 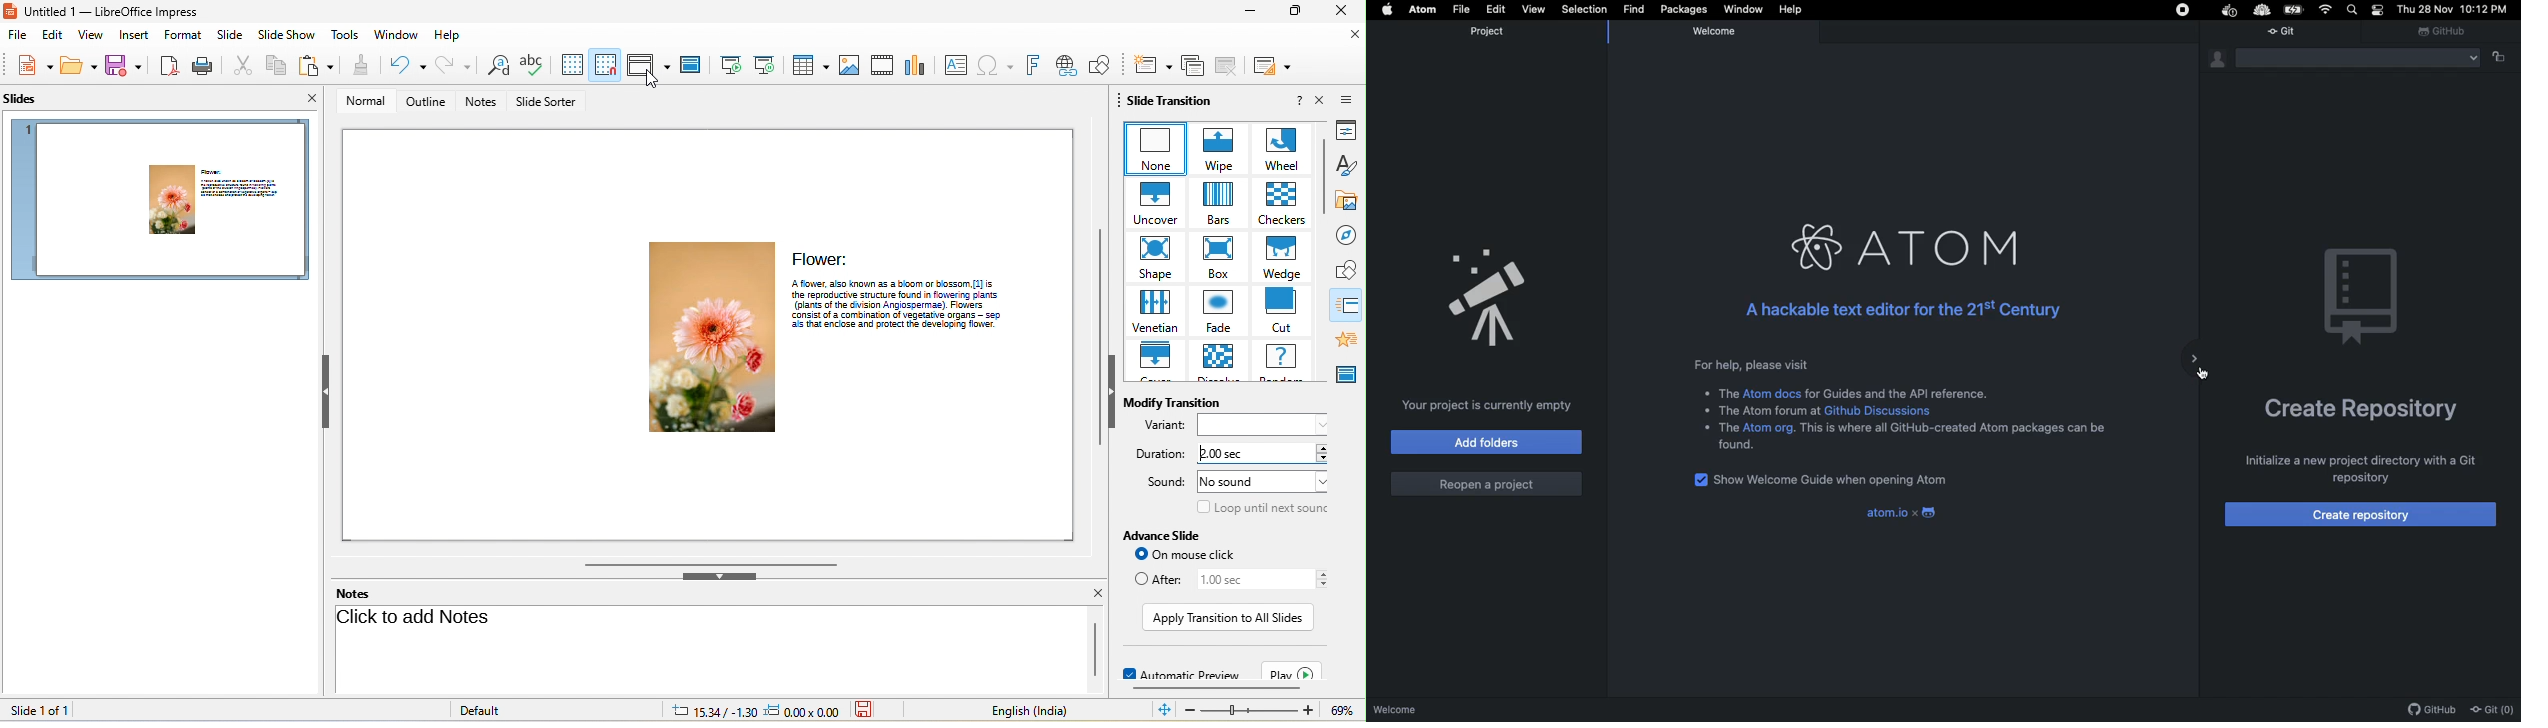 What do you see at coordinates (344, 34) in the screenshot?
I see `tools` at bounding box center [344, 34].